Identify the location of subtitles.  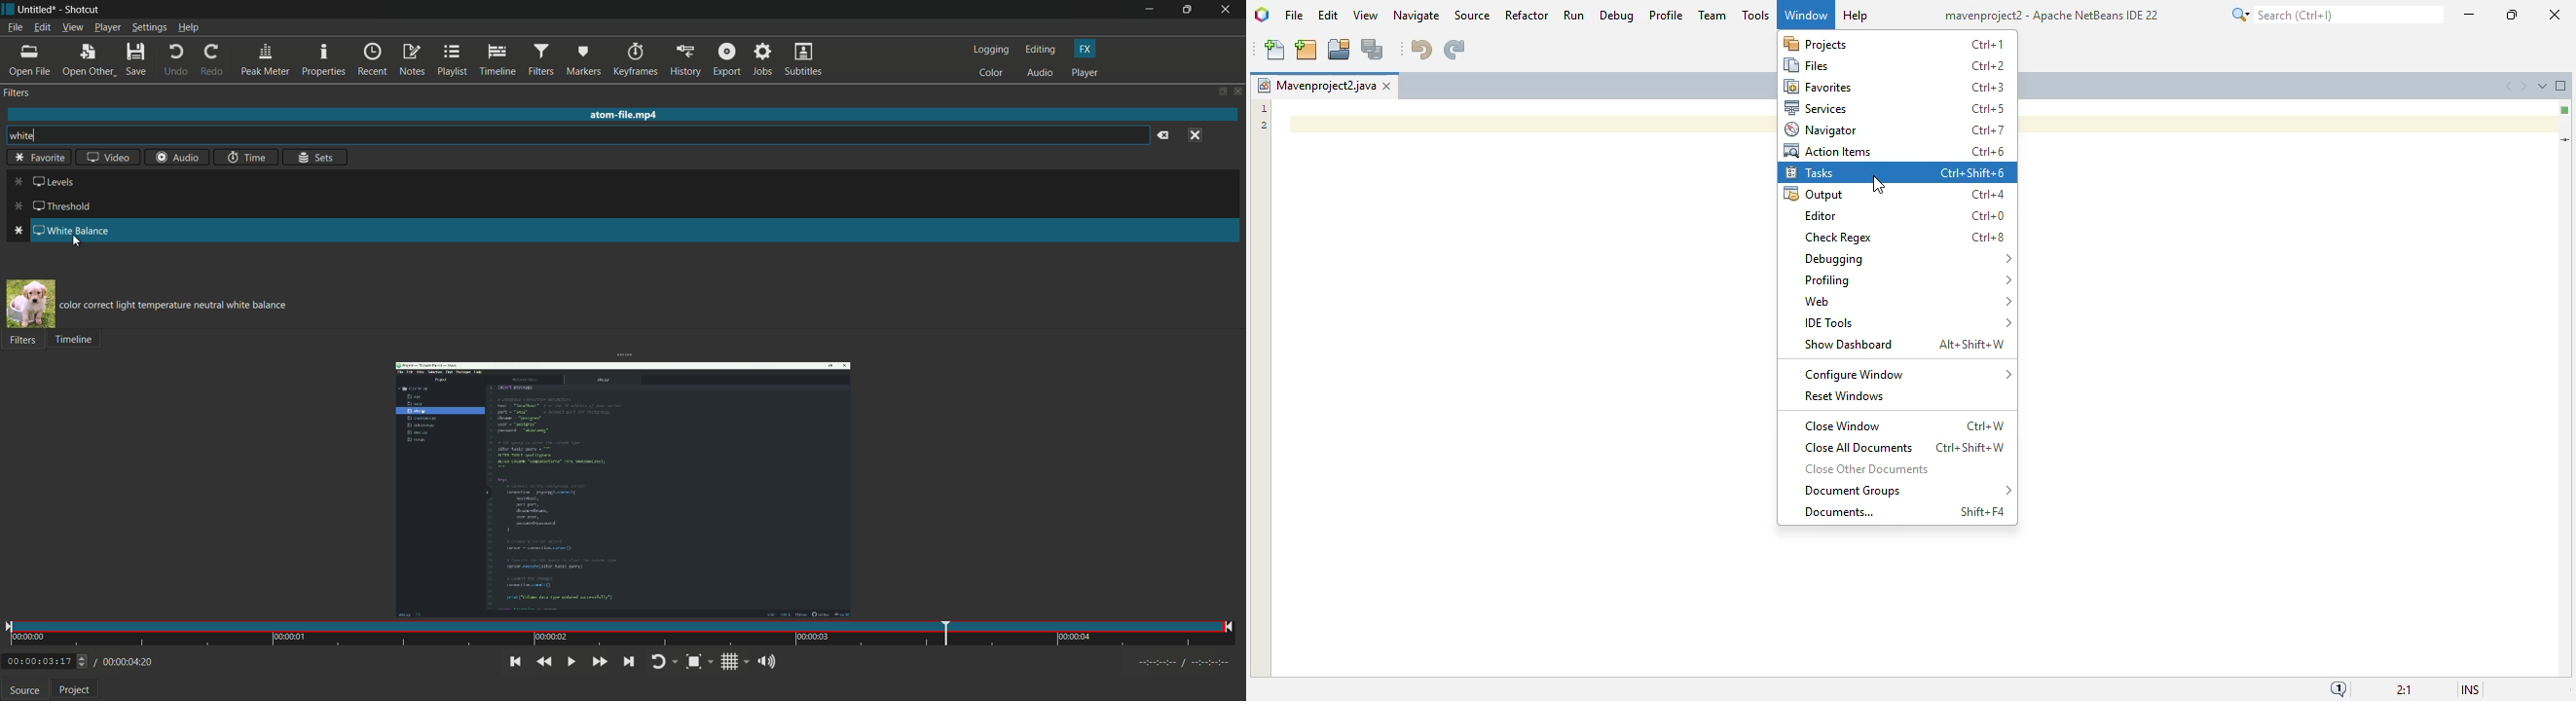
(803, 58).